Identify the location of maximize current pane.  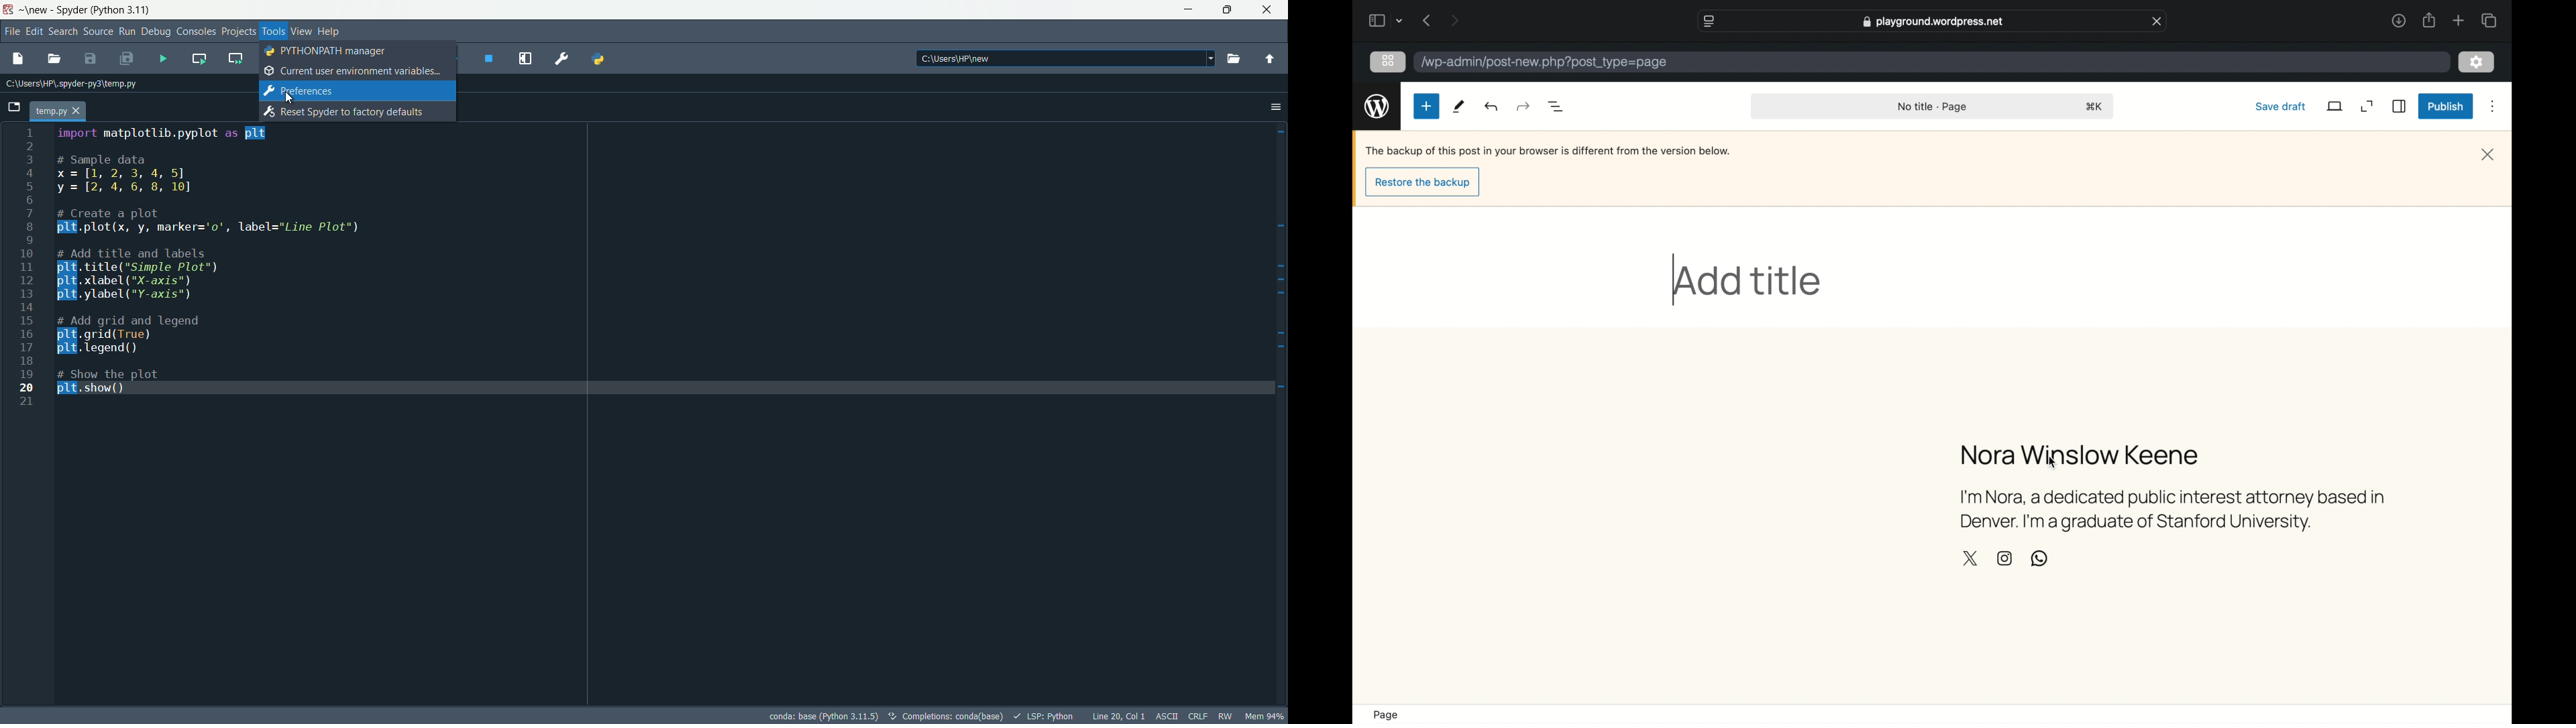
(525, 58).